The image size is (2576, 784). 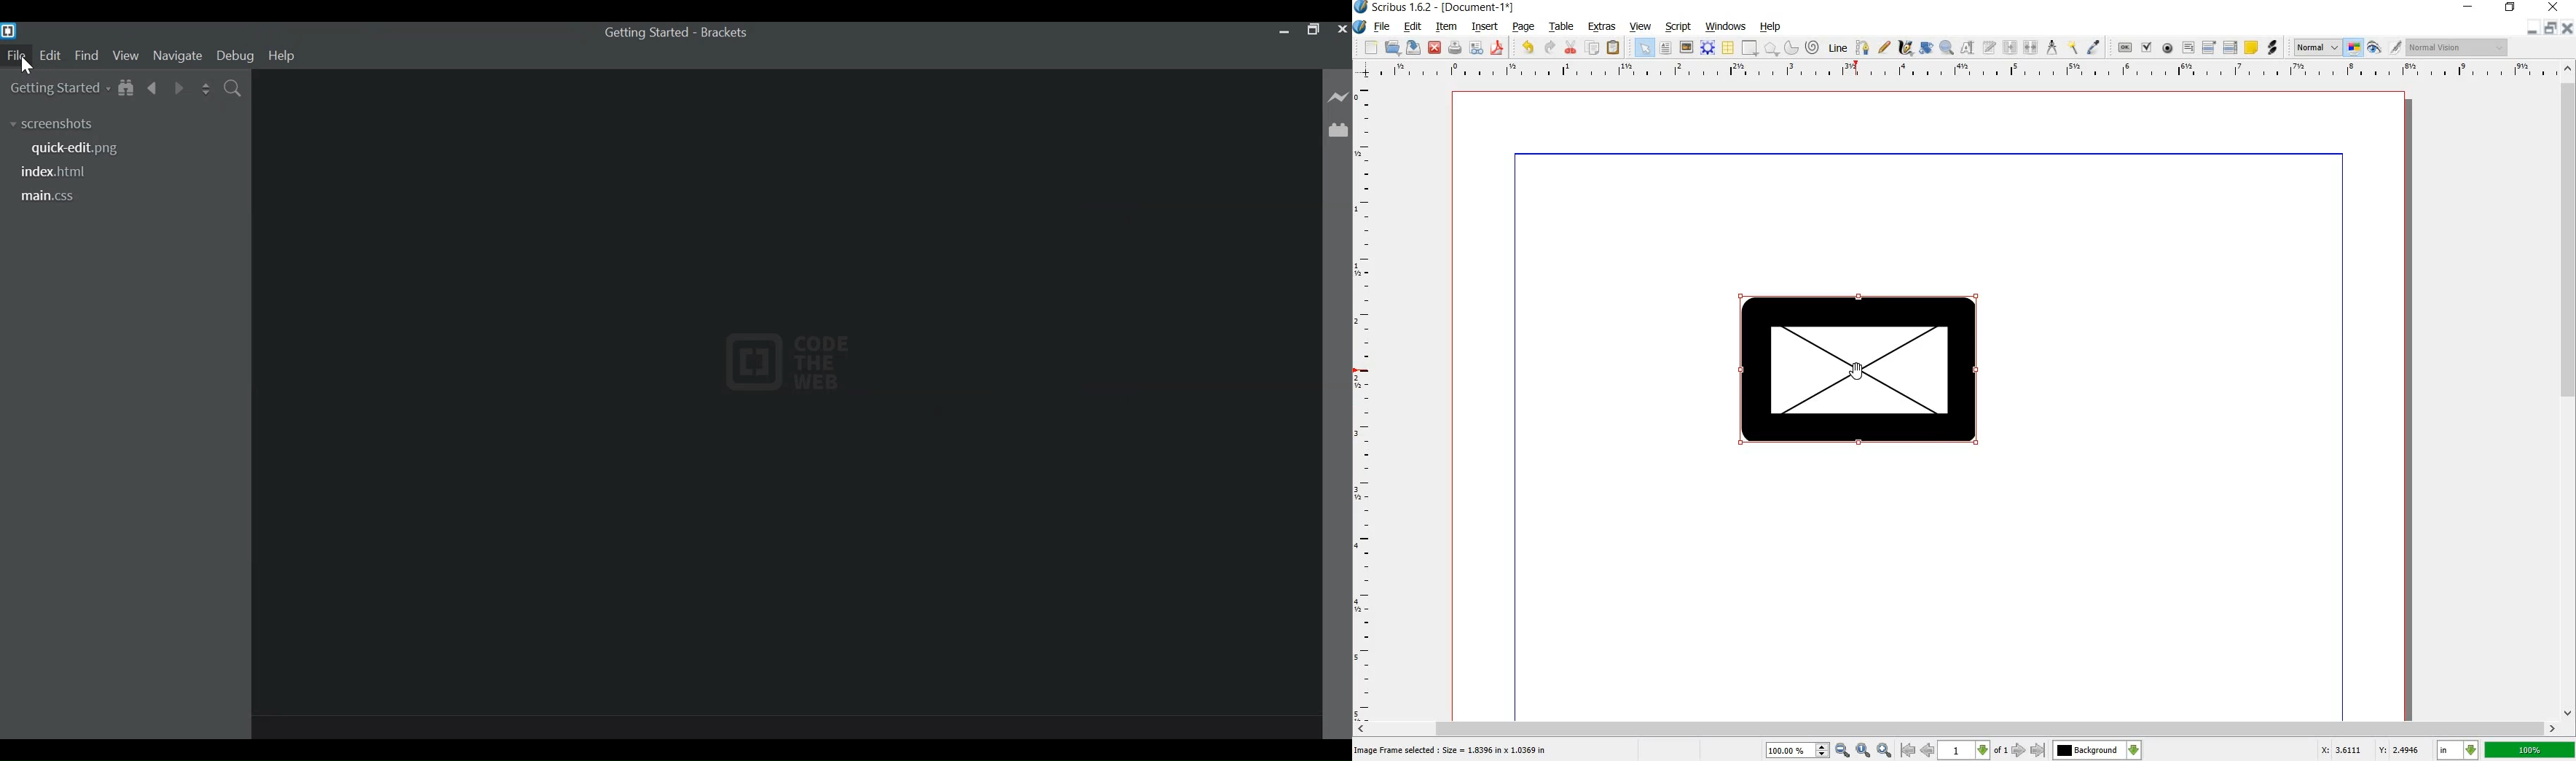 What do you see at coordinates (2553, 7) in the screenshot?
I see `close` at bounding box center [2553, 7].